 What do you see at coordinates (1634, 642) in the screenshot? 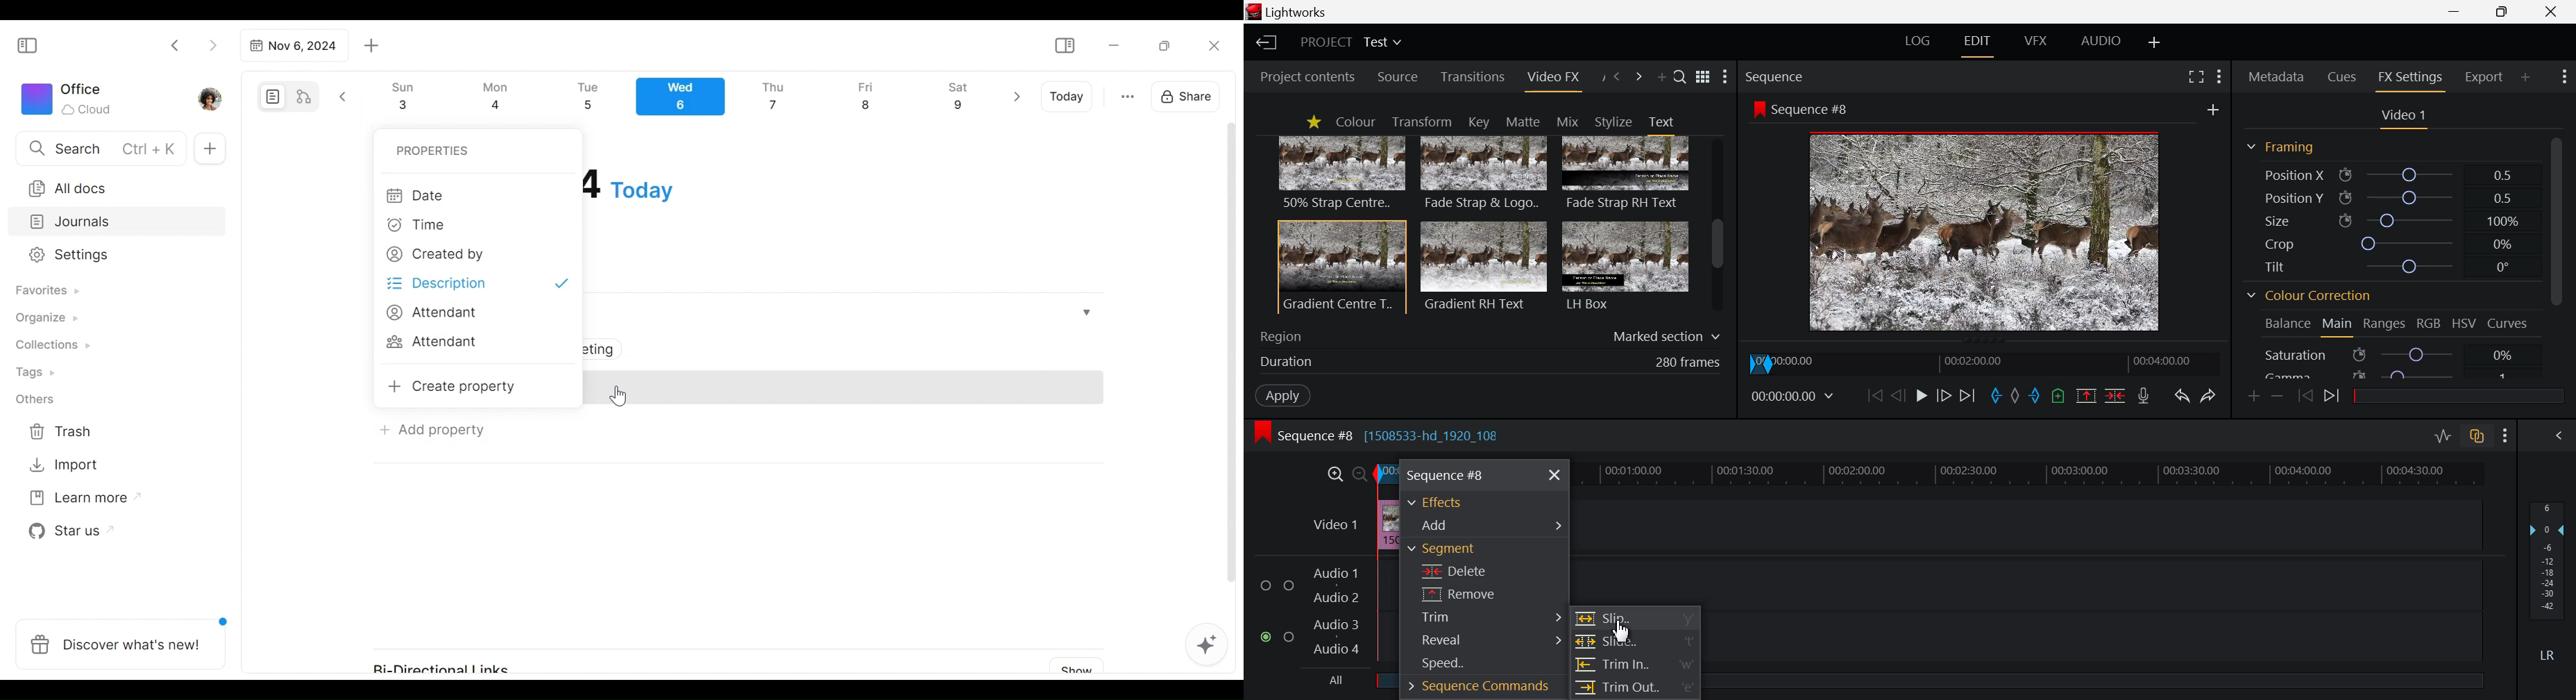
I see `Slide` at bounding box center [1634, 642].